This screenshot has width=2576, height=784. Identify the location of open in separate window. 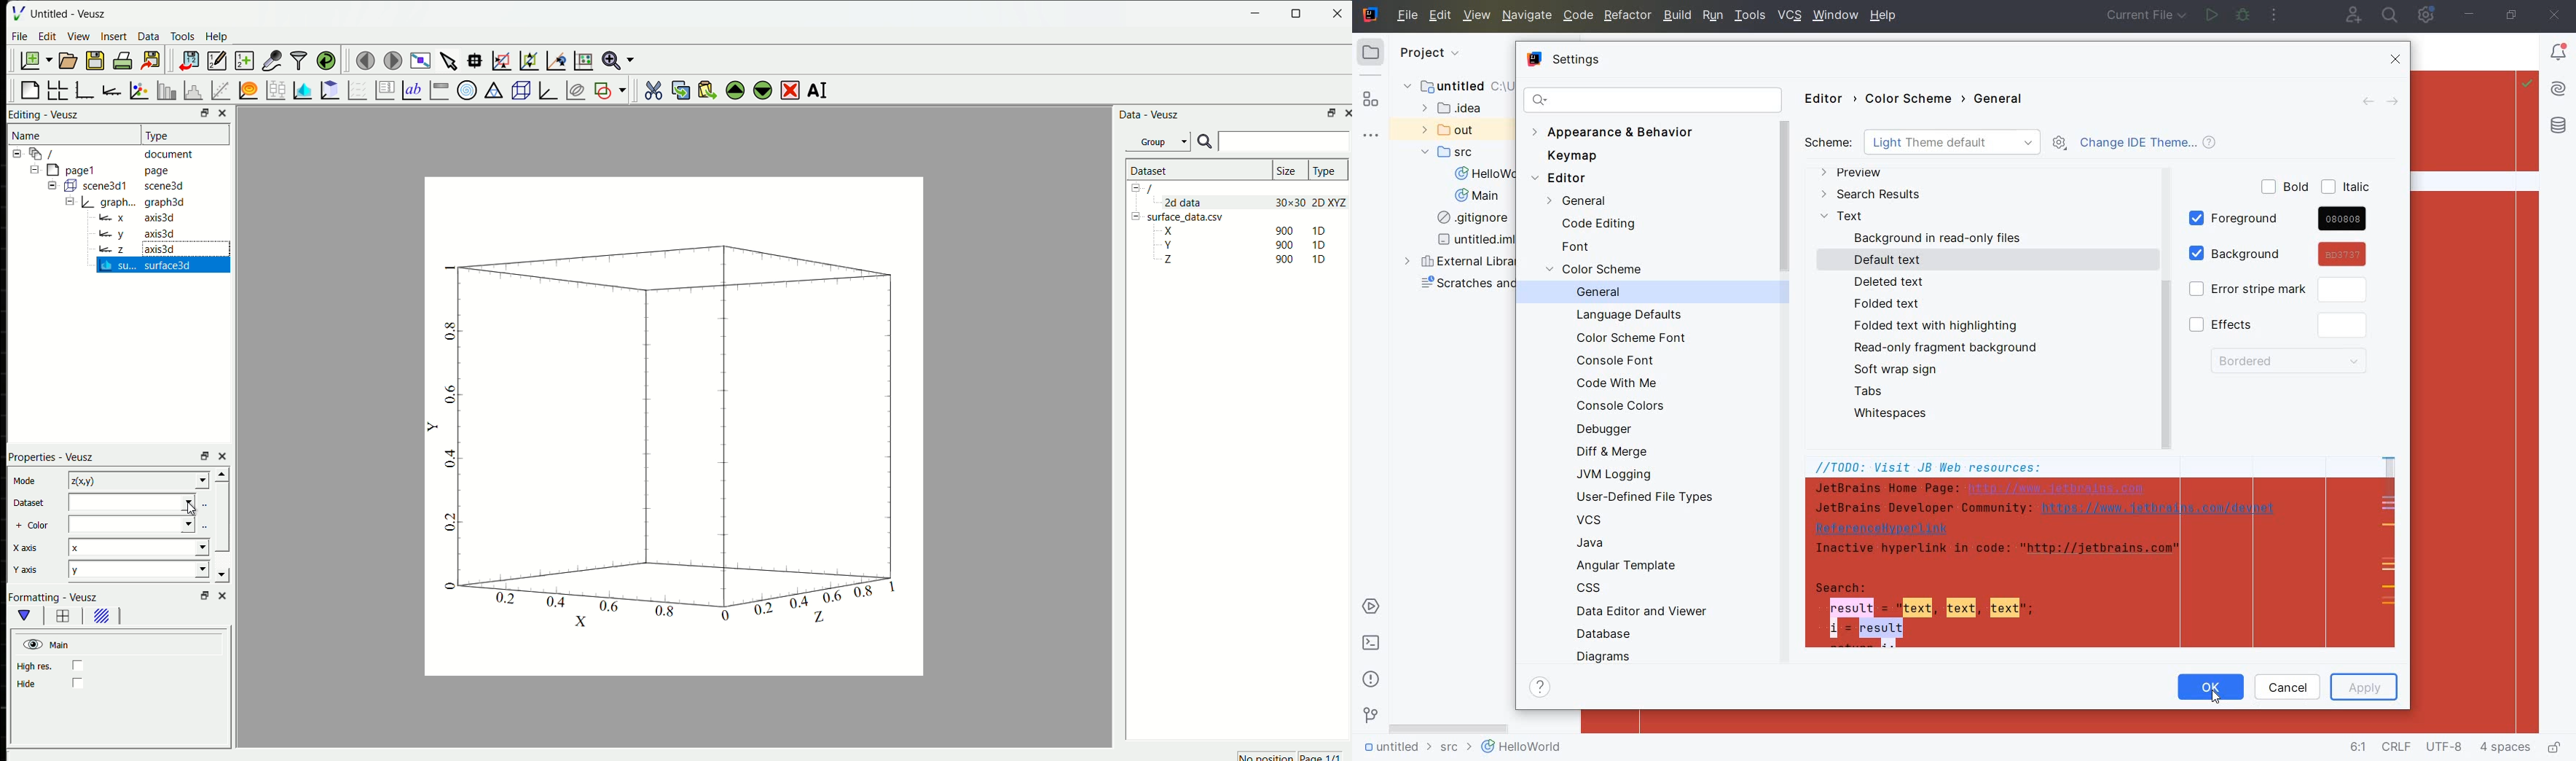
(206, 113).